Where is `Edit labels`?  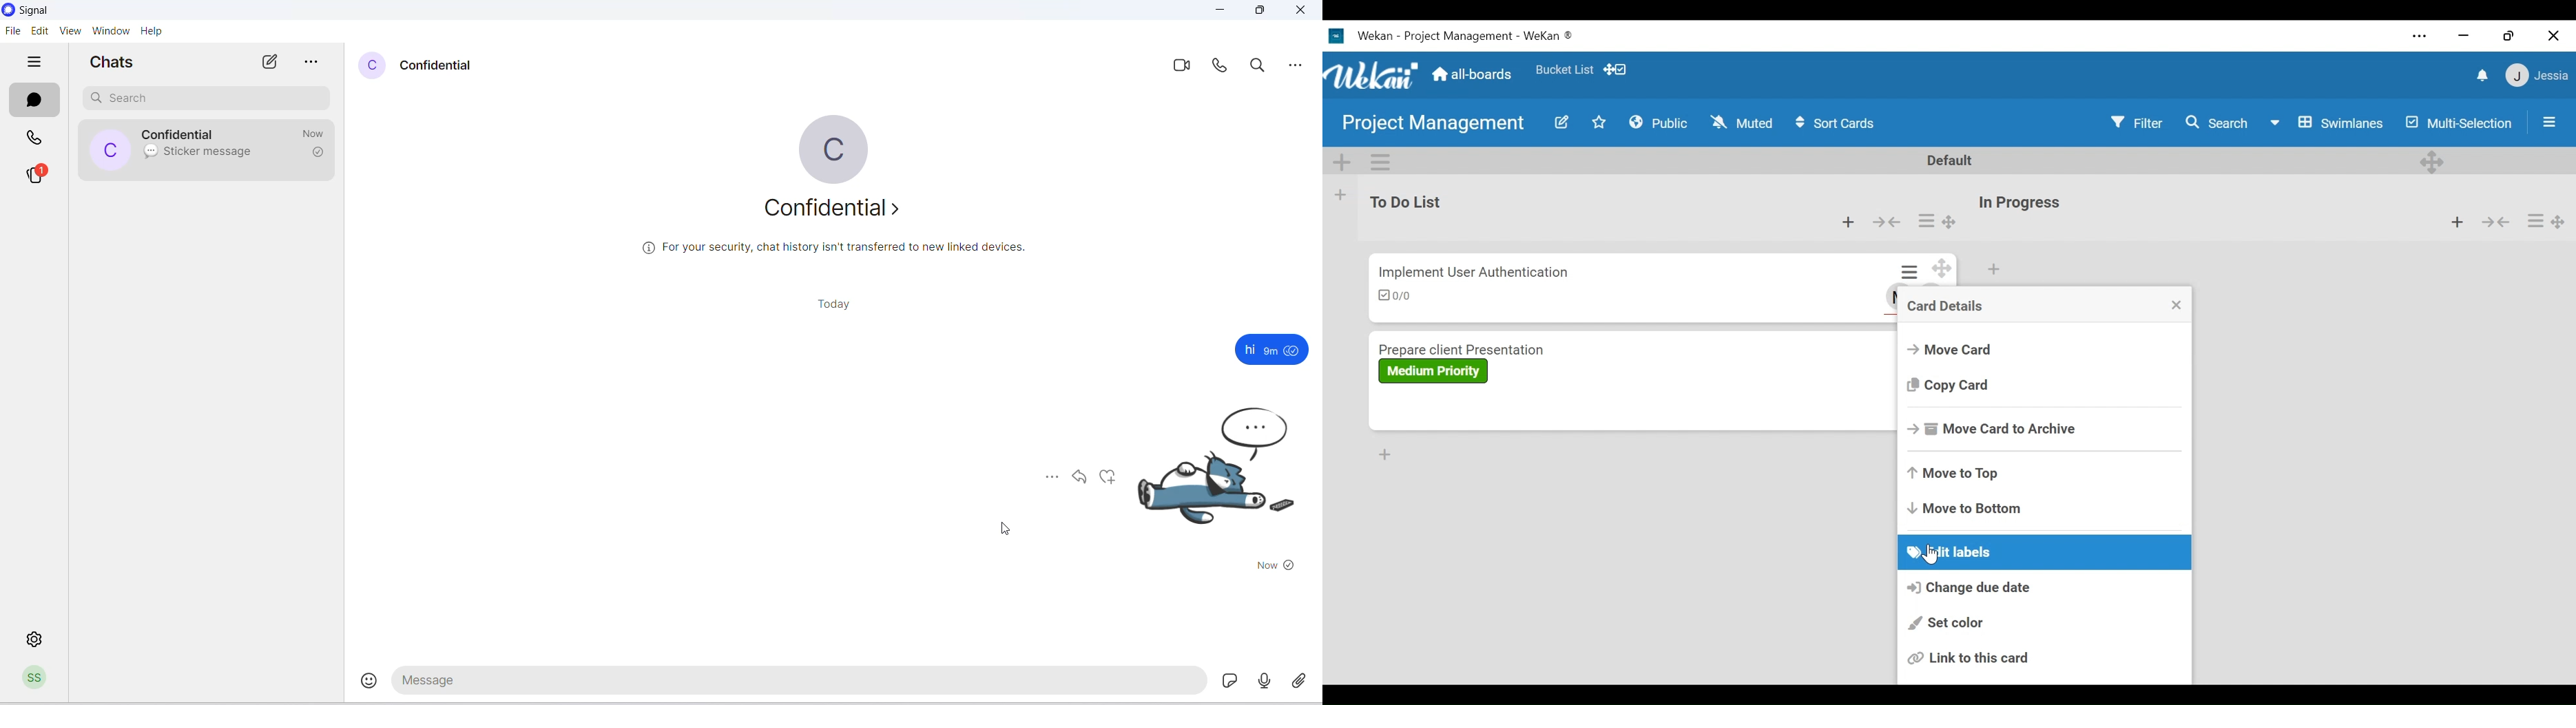
Edit labels is located at coordinates (2046, 551).